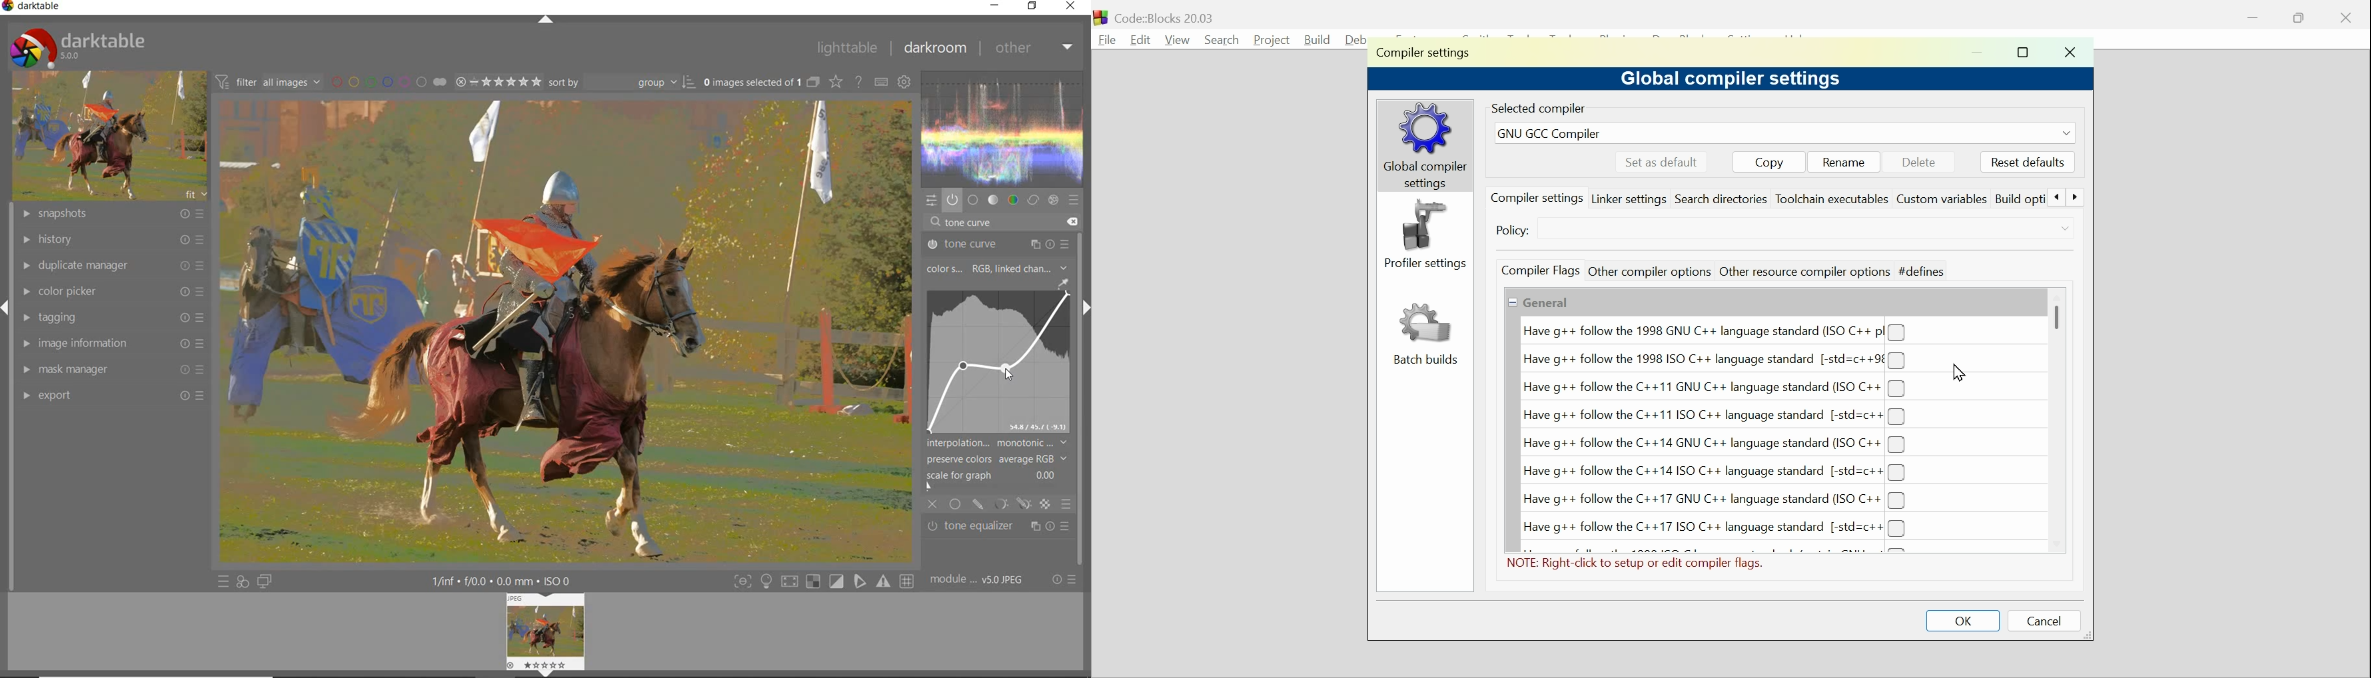 The height and width of the screenshot is (700, 2380). What do you see at coordinates (1065, 503) in the screenshot?
I see `blending options` at bounding box center [1065, 503].